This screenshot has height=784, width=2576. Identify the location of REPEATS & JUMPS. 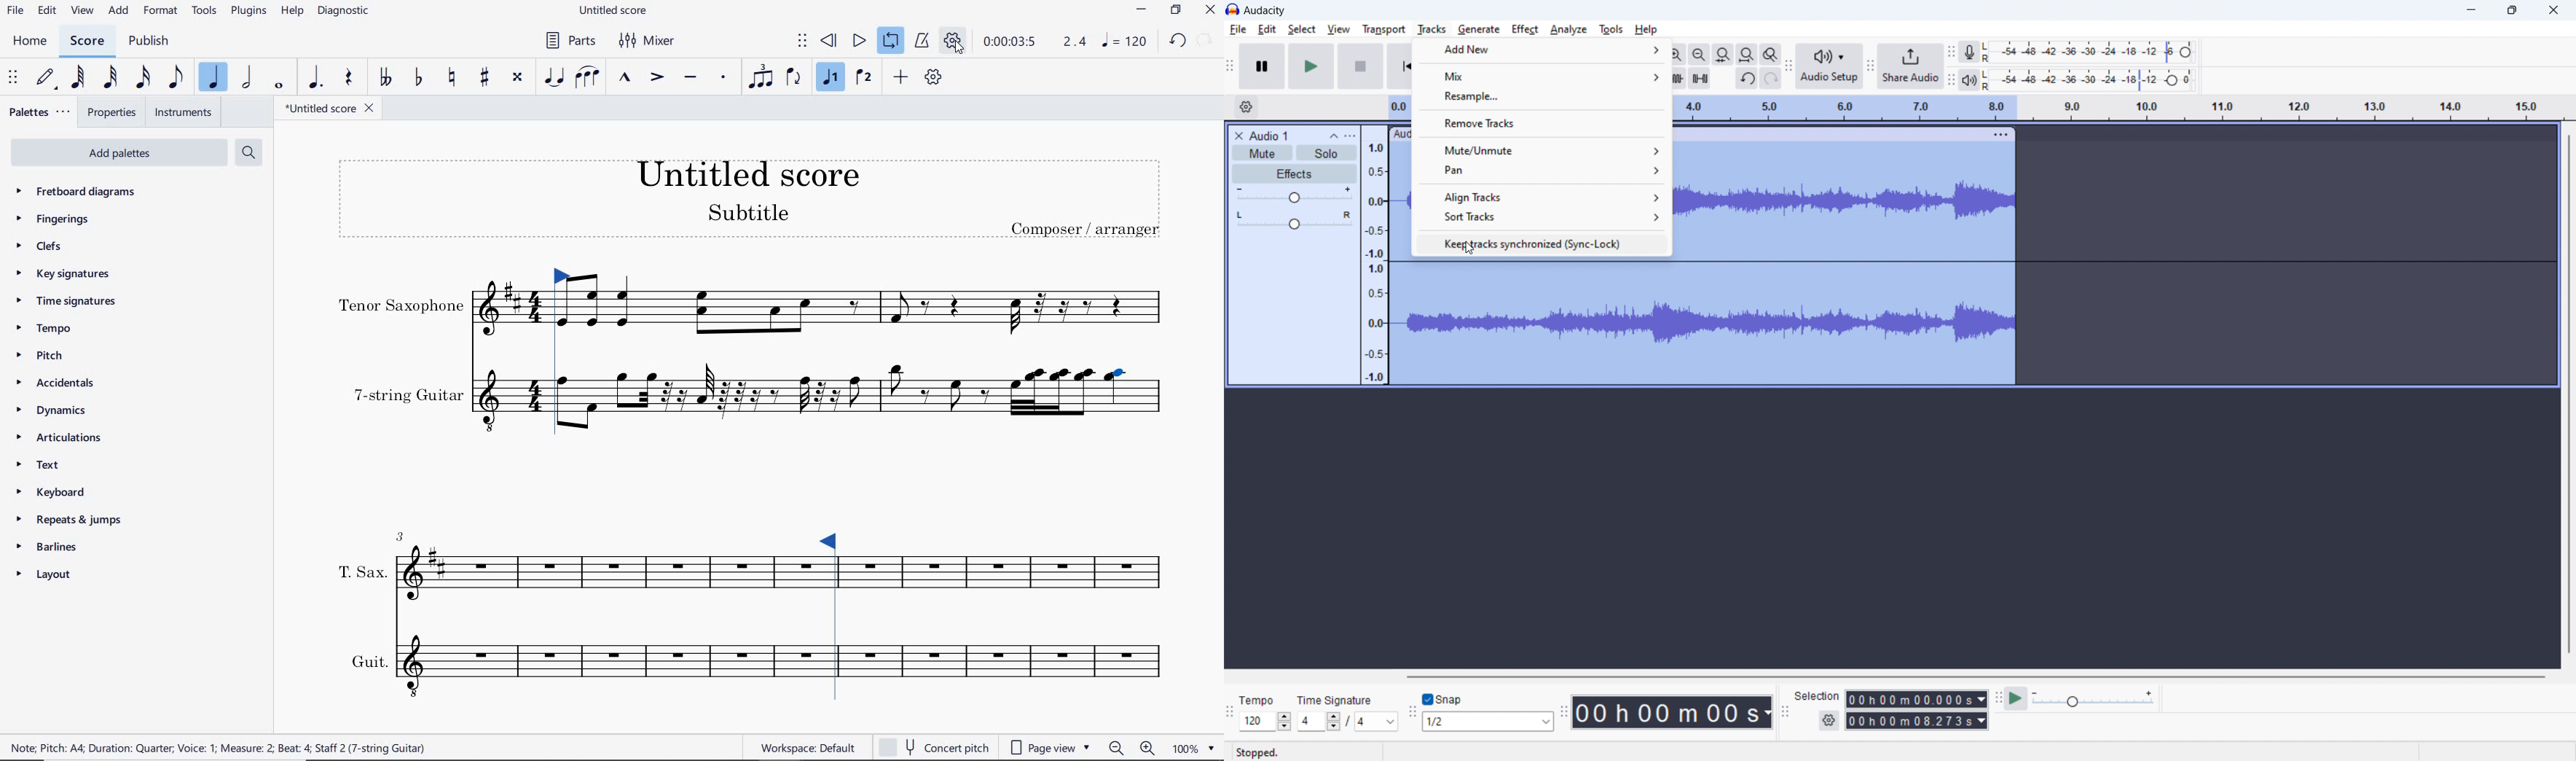
(71, 522).